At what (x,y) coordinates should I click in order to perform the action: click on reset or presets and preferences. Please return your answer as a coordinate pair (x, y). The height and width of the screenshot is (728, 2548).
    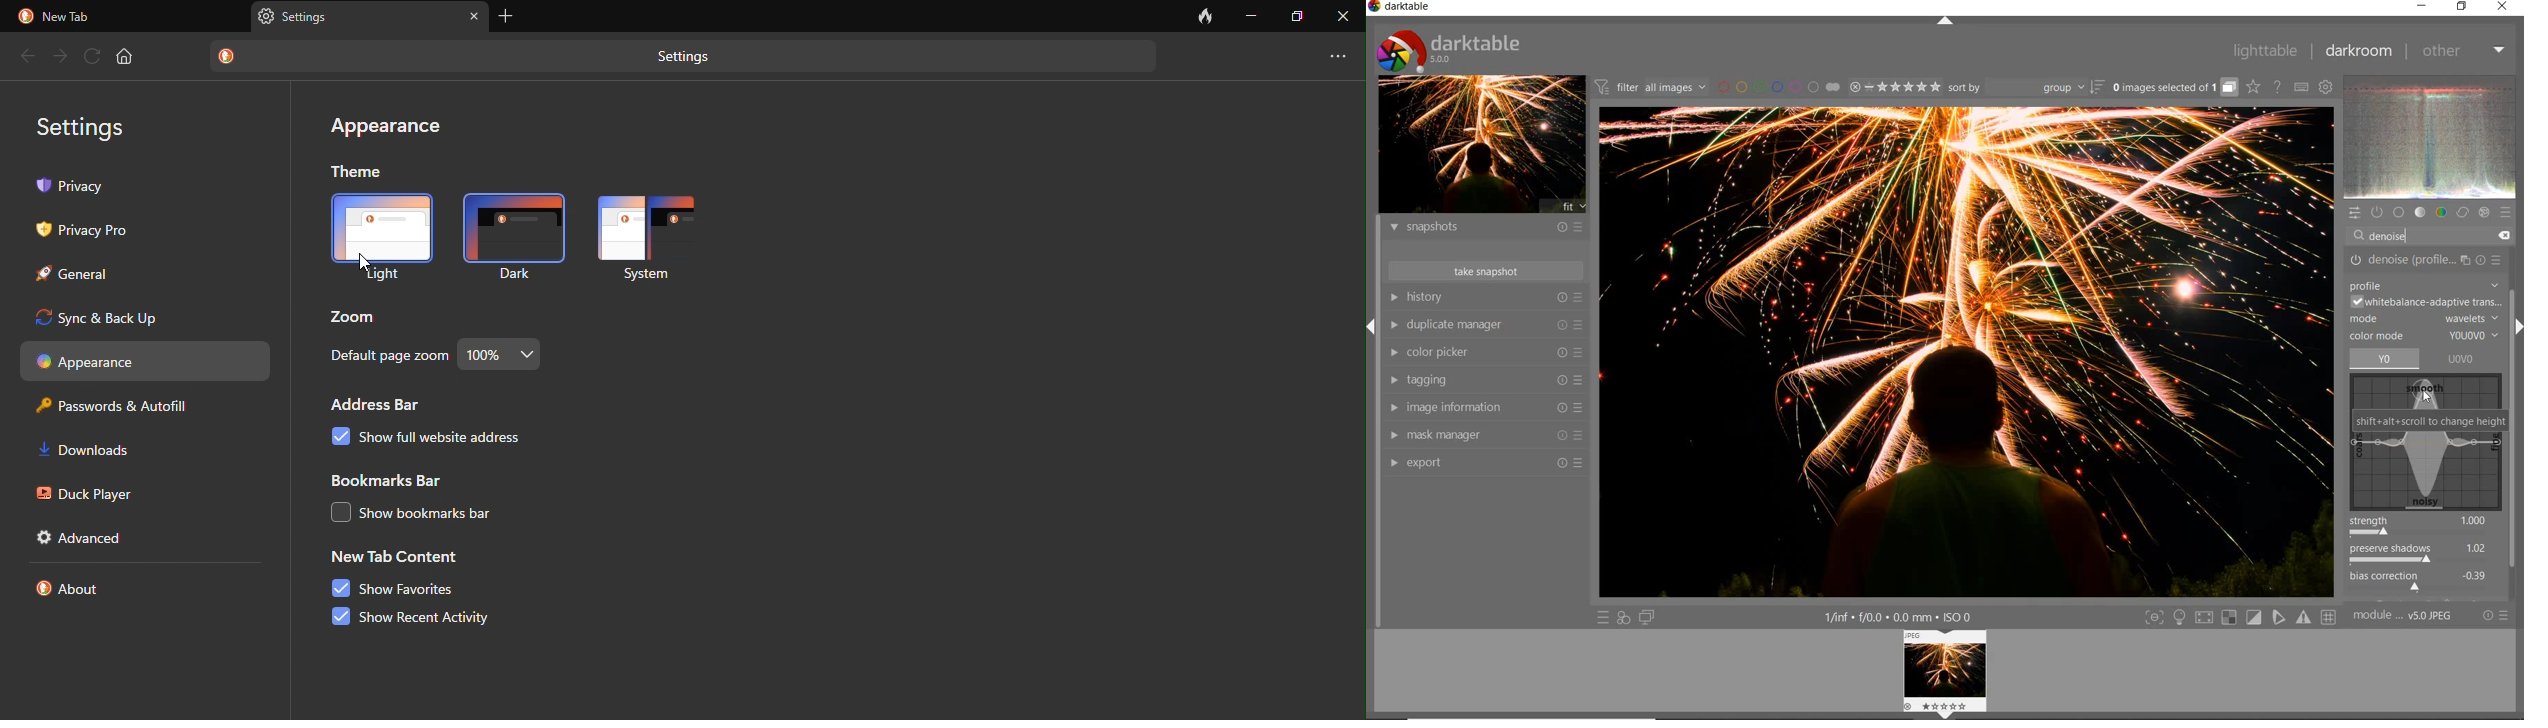
    Looking at the image, I should click on (2498, 617).